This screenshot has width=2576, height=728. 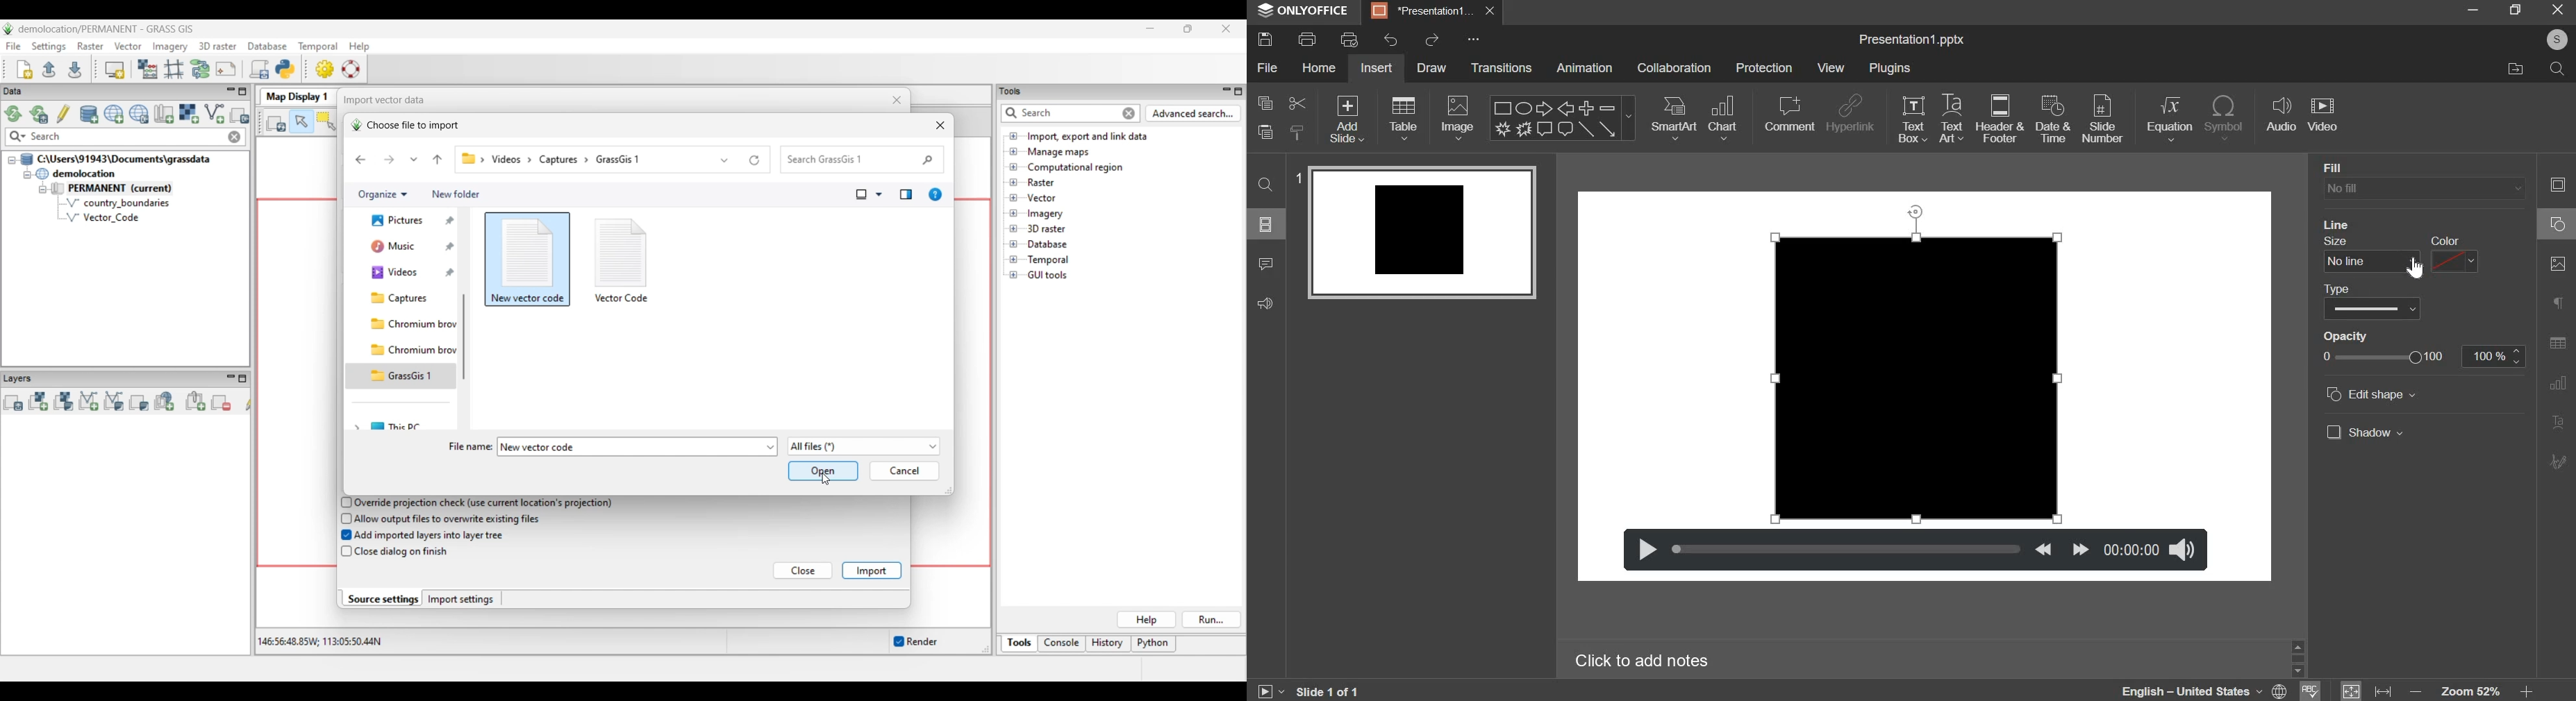 I want to click on minimize, so click(x=2473, y=10).